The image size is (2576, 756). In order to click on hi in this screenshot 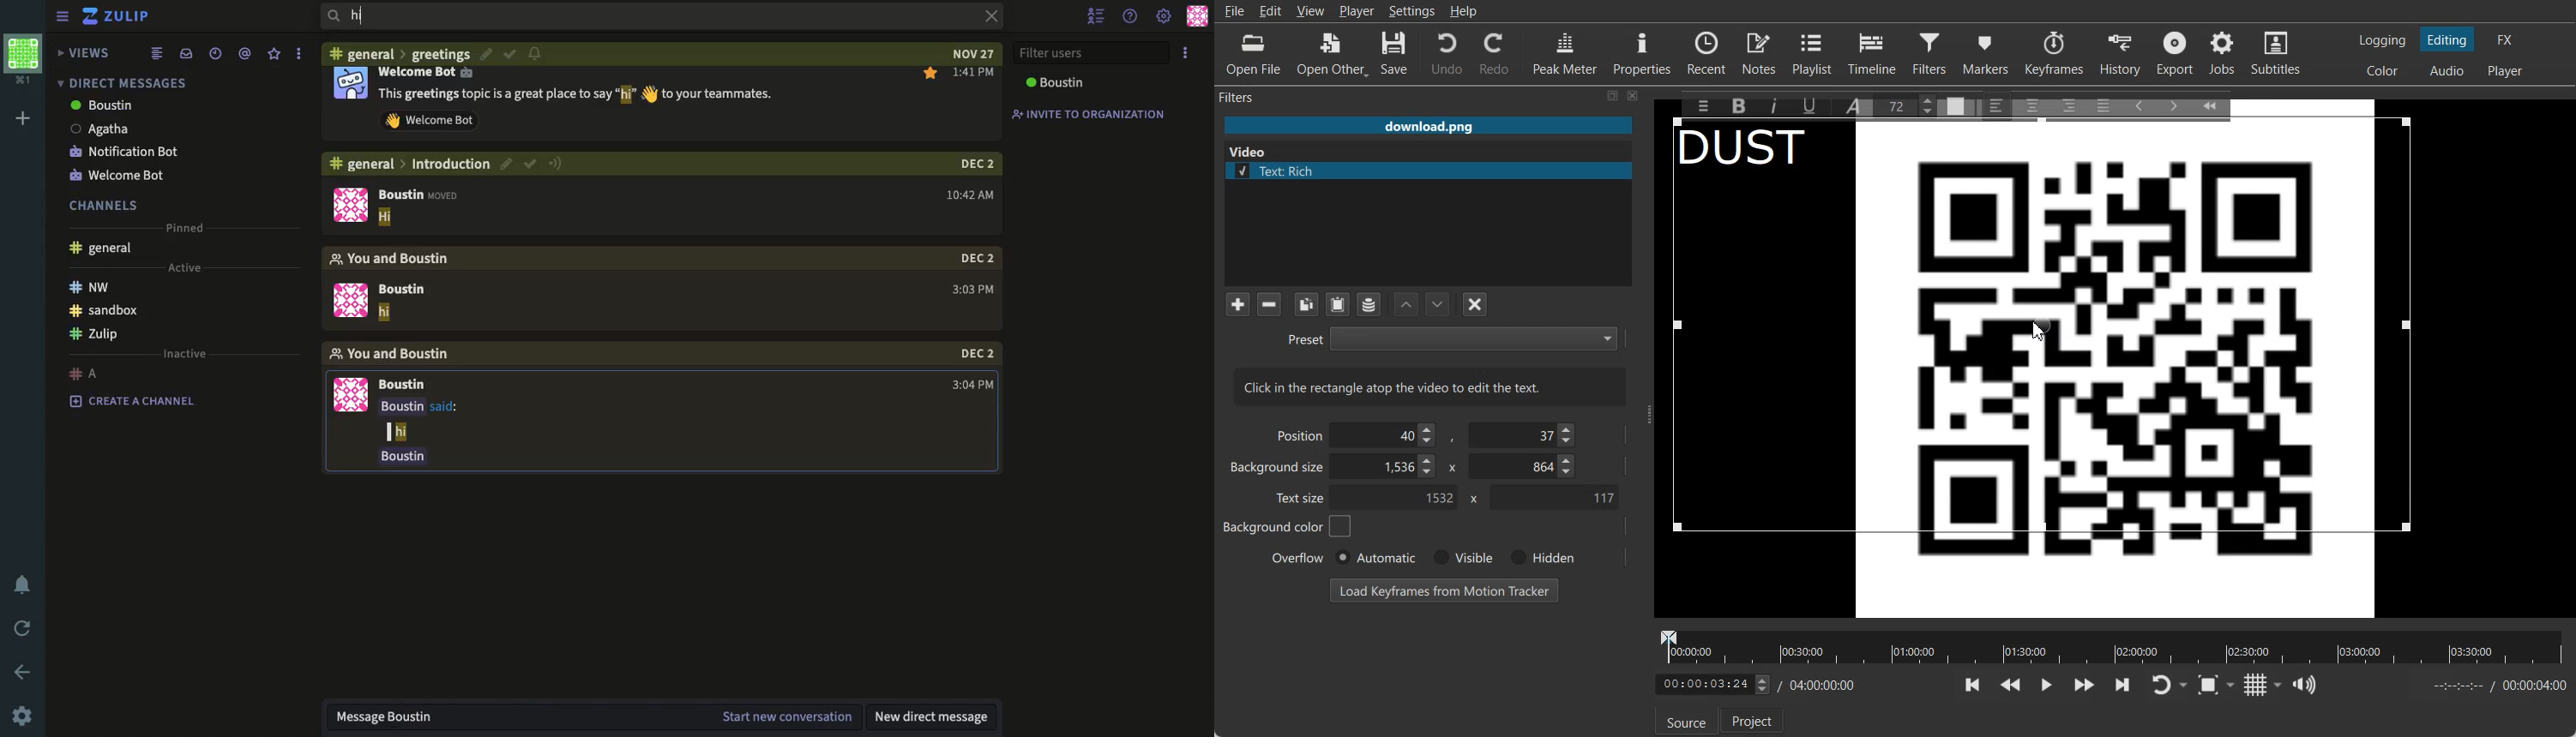, I will do `click(385, 315)`.